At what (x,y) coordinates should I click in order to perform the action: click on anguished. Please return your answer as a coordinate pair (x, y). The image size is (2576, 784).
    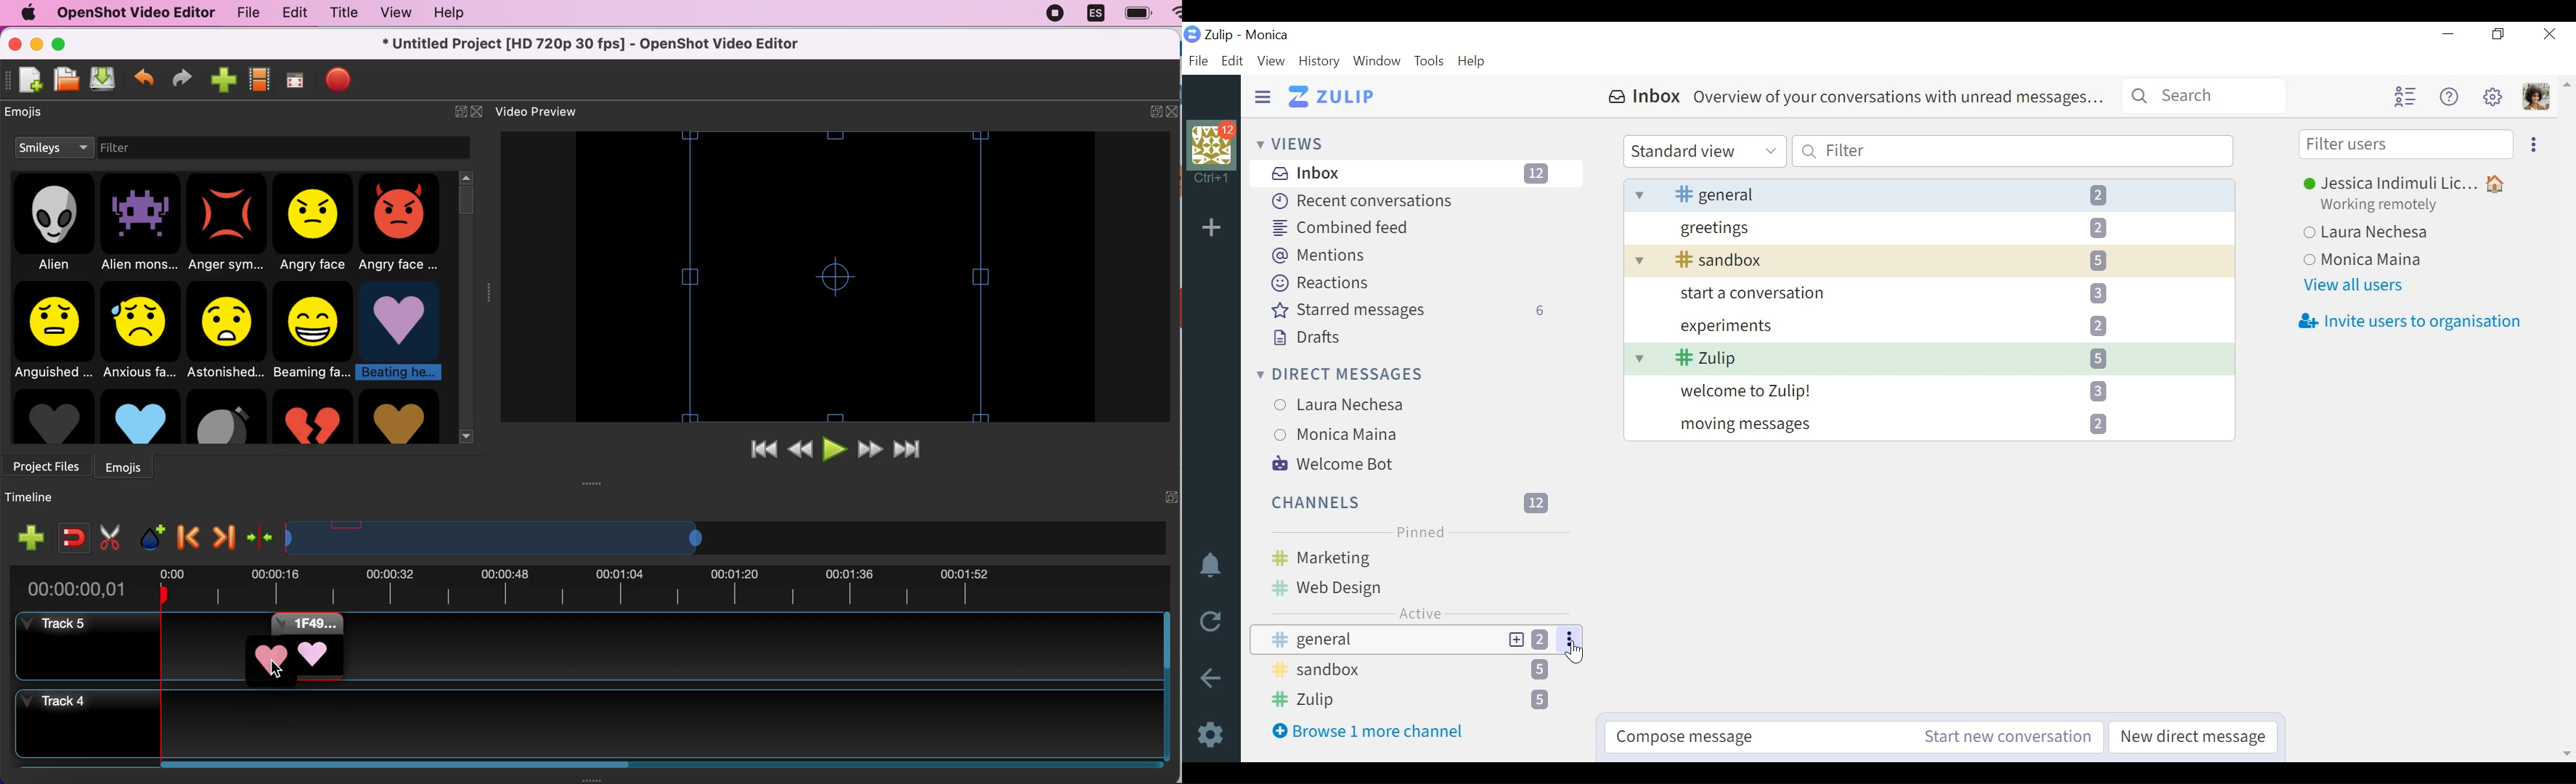
    Looking at the image, I should click on (52, 330).